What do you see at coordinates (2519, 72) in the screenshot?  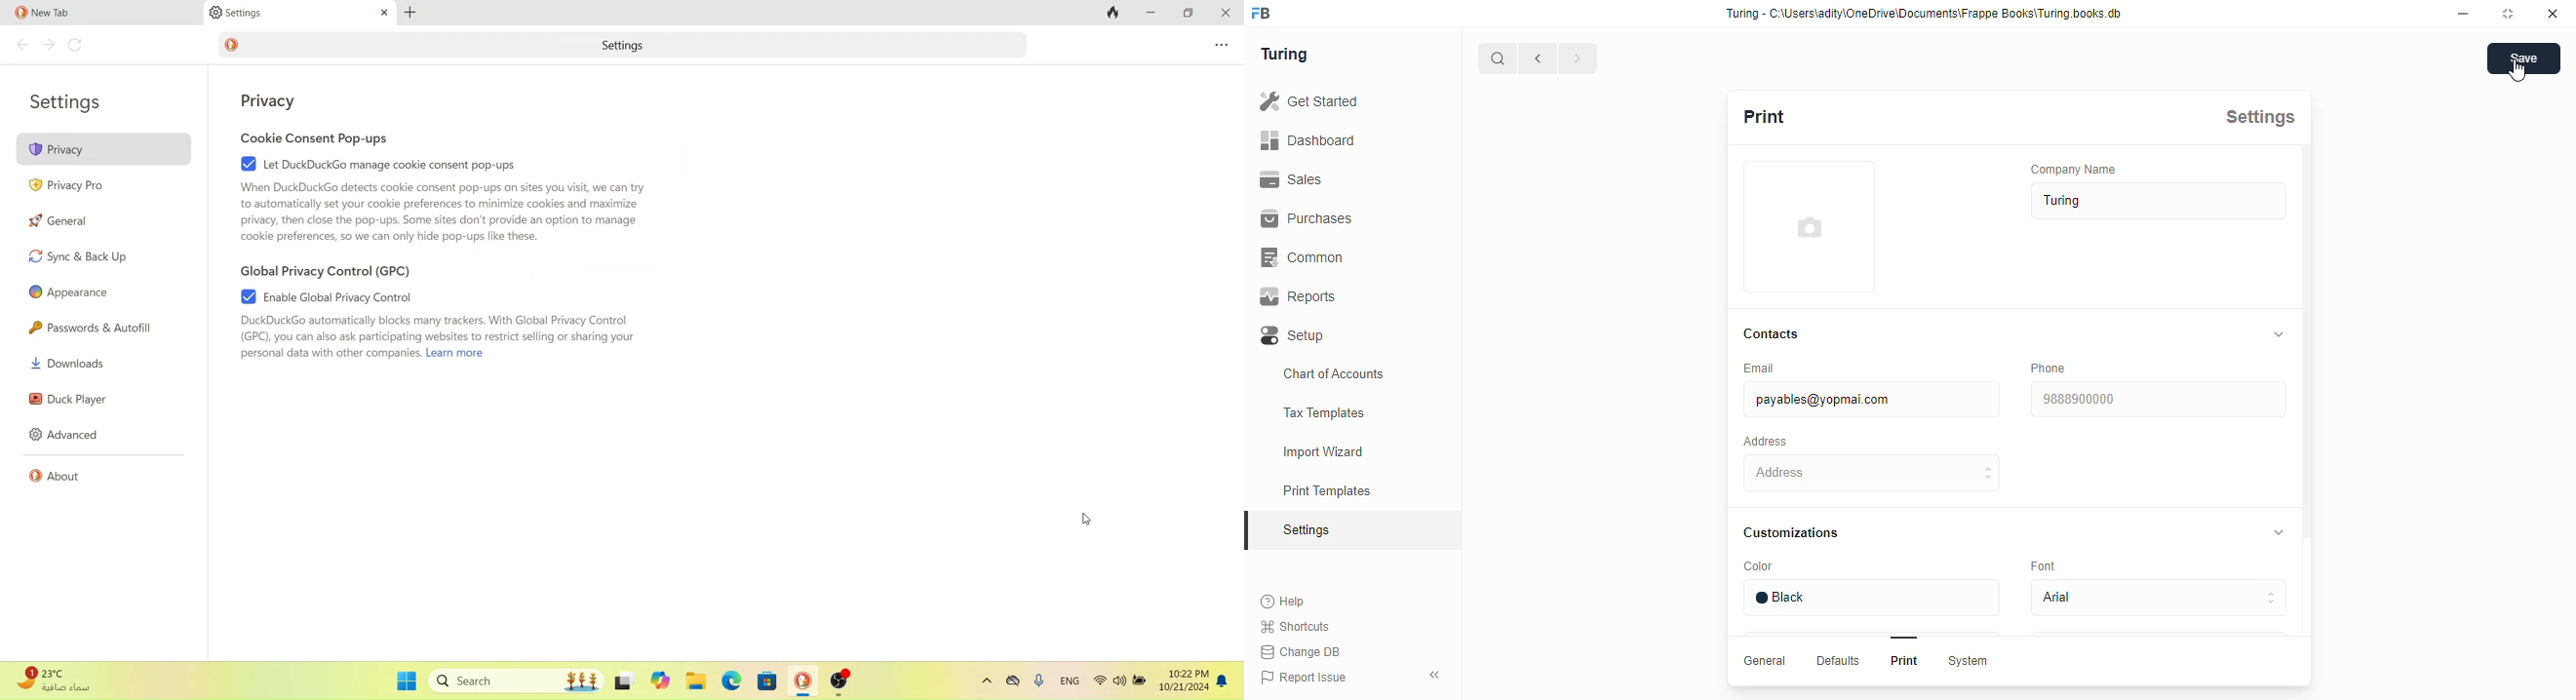 I see `cursor` at bounding box center [2519, 72].